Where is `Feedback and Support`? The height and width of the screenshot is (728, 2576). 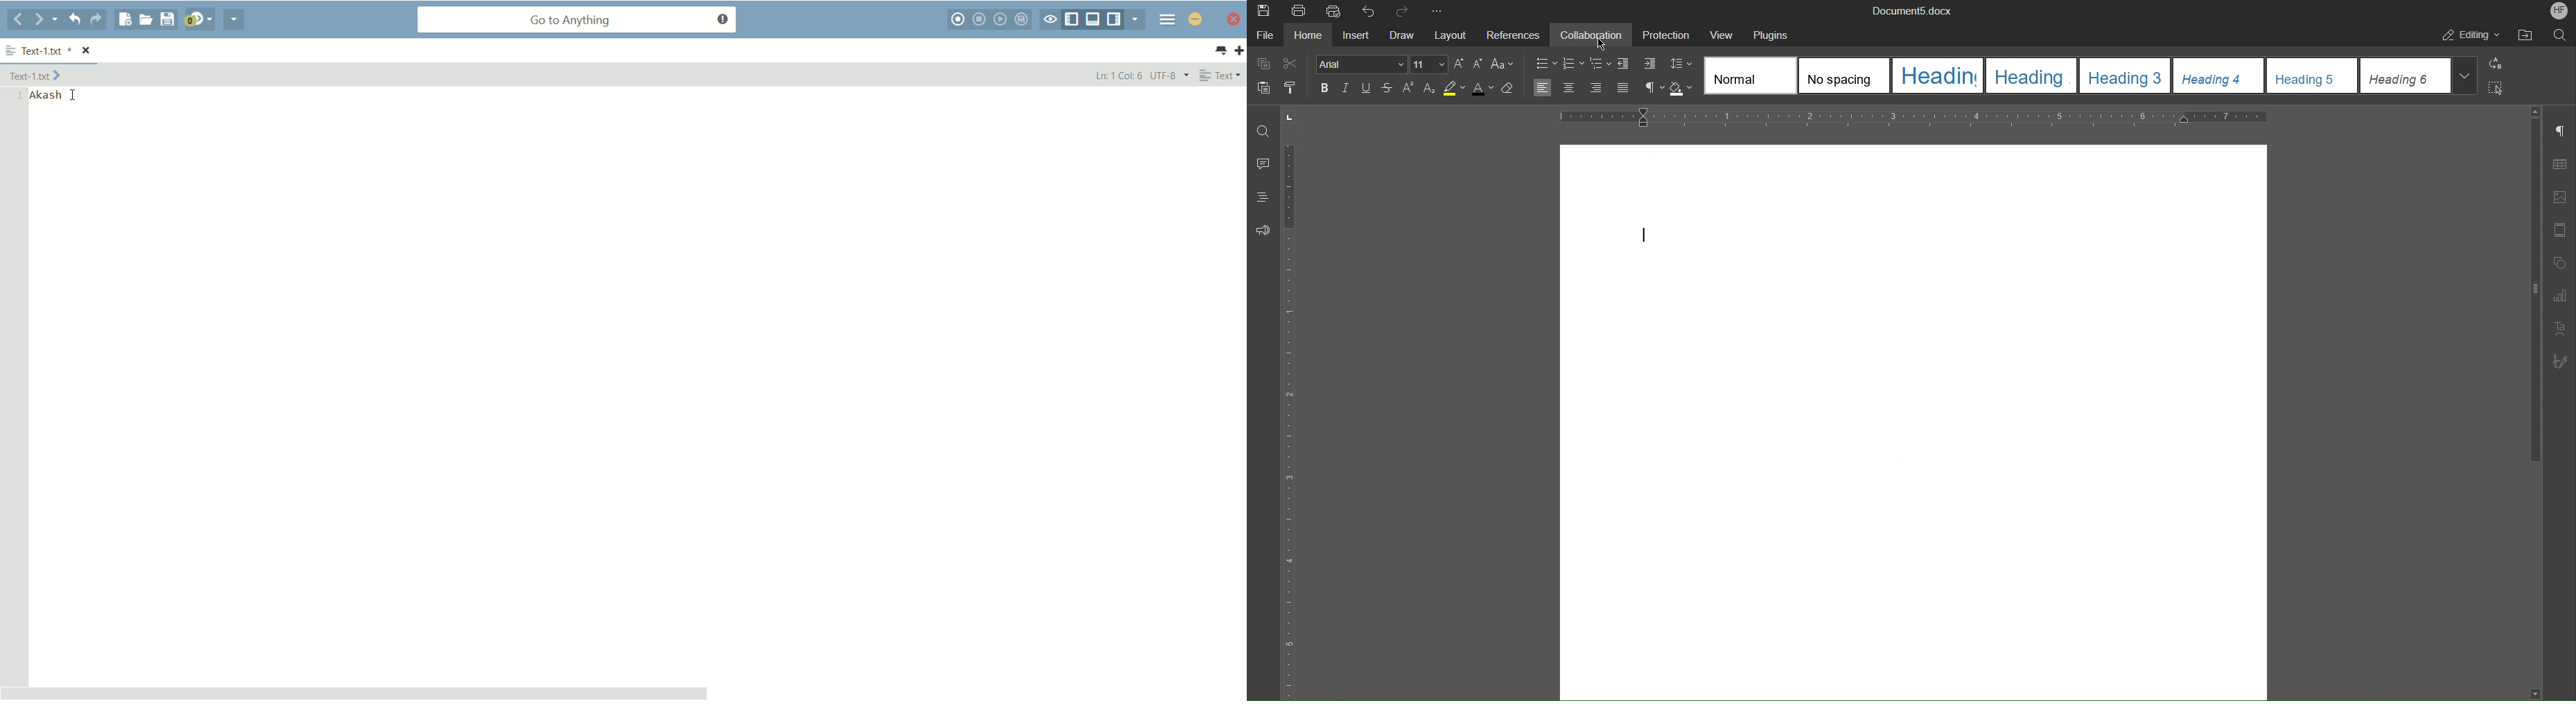 Feedback and Support is located at coordinates (1264, 236).